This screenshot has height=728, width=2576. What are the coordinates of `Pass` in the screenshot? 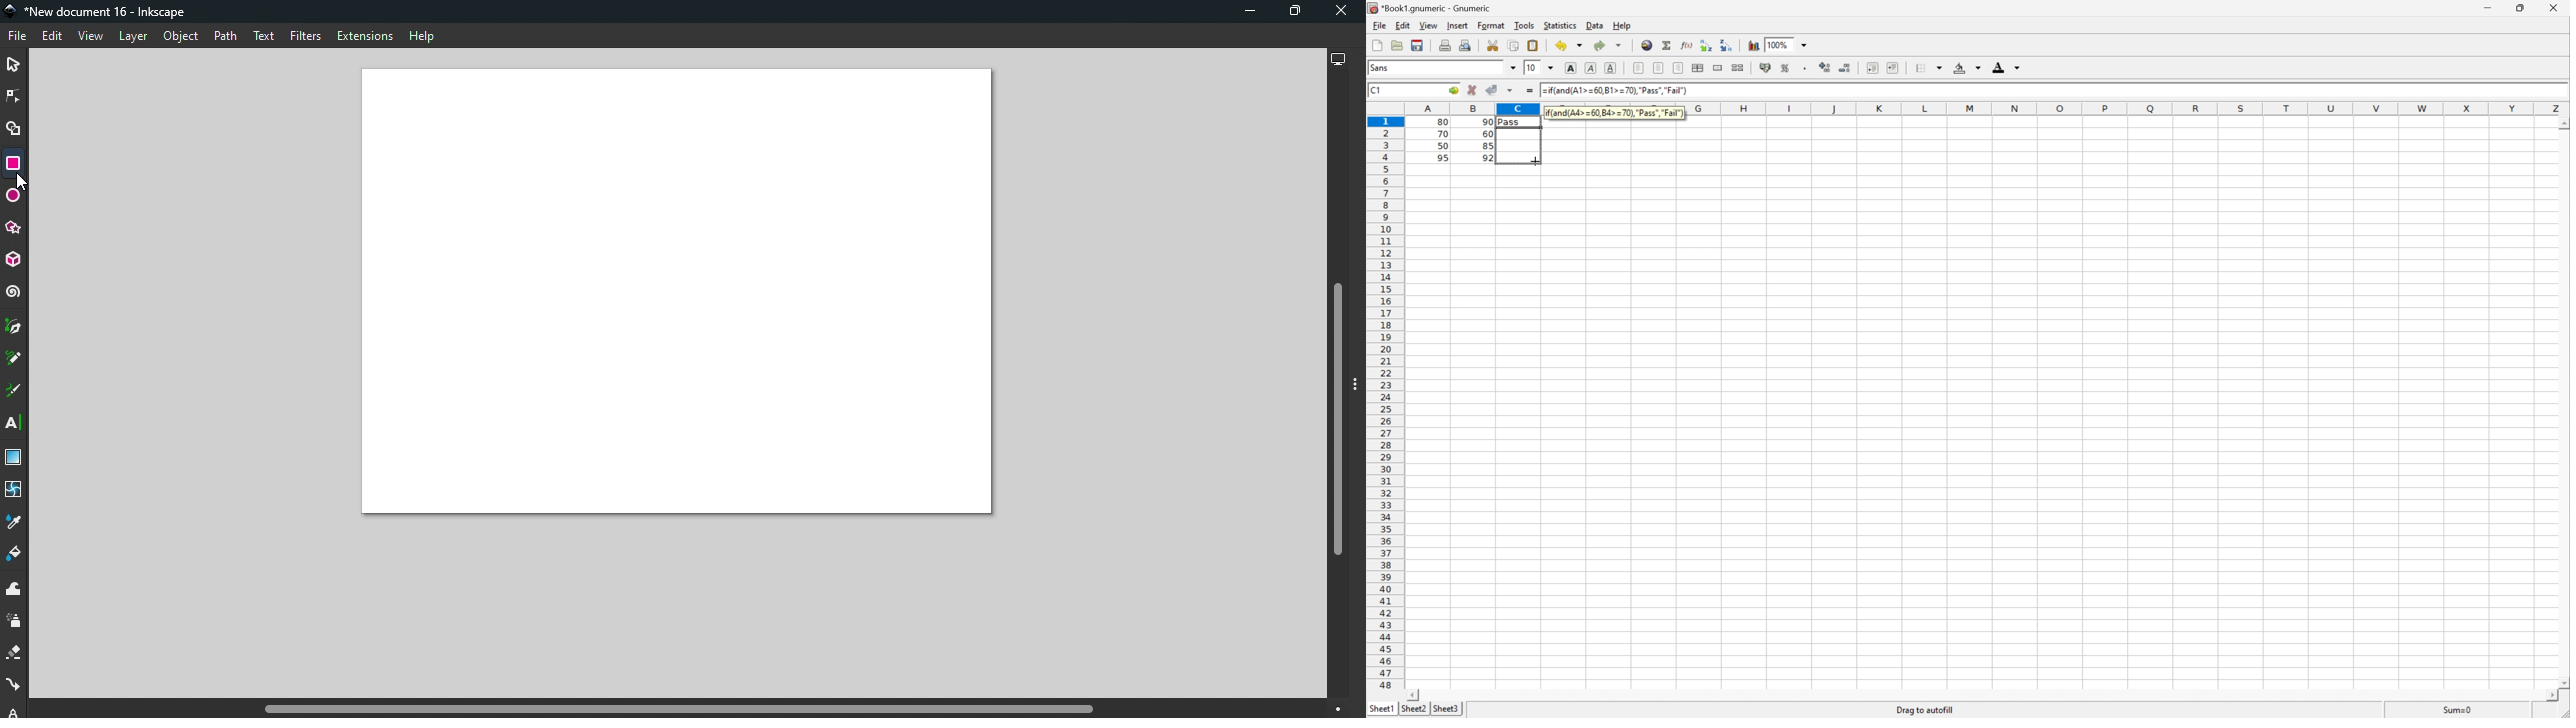 It's located at (1518, 120).